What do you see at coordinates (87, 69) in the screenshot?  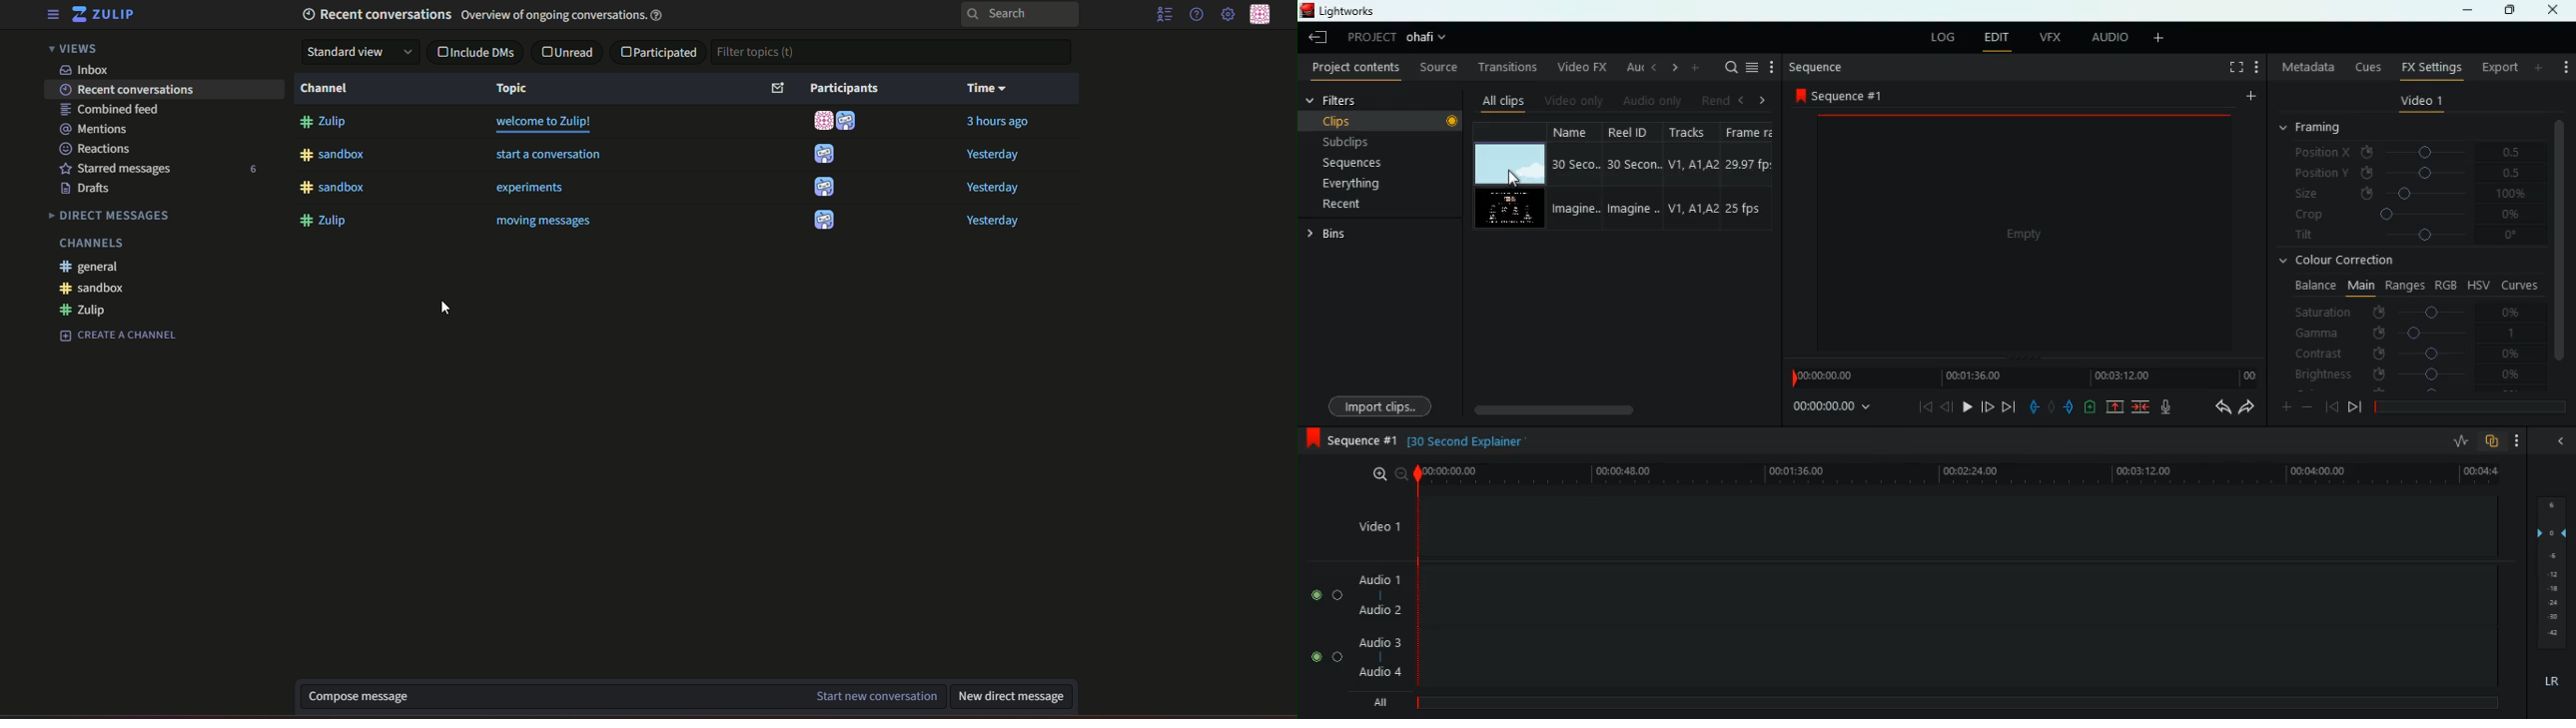 I see `inbox` at bounding box center [87, 69].